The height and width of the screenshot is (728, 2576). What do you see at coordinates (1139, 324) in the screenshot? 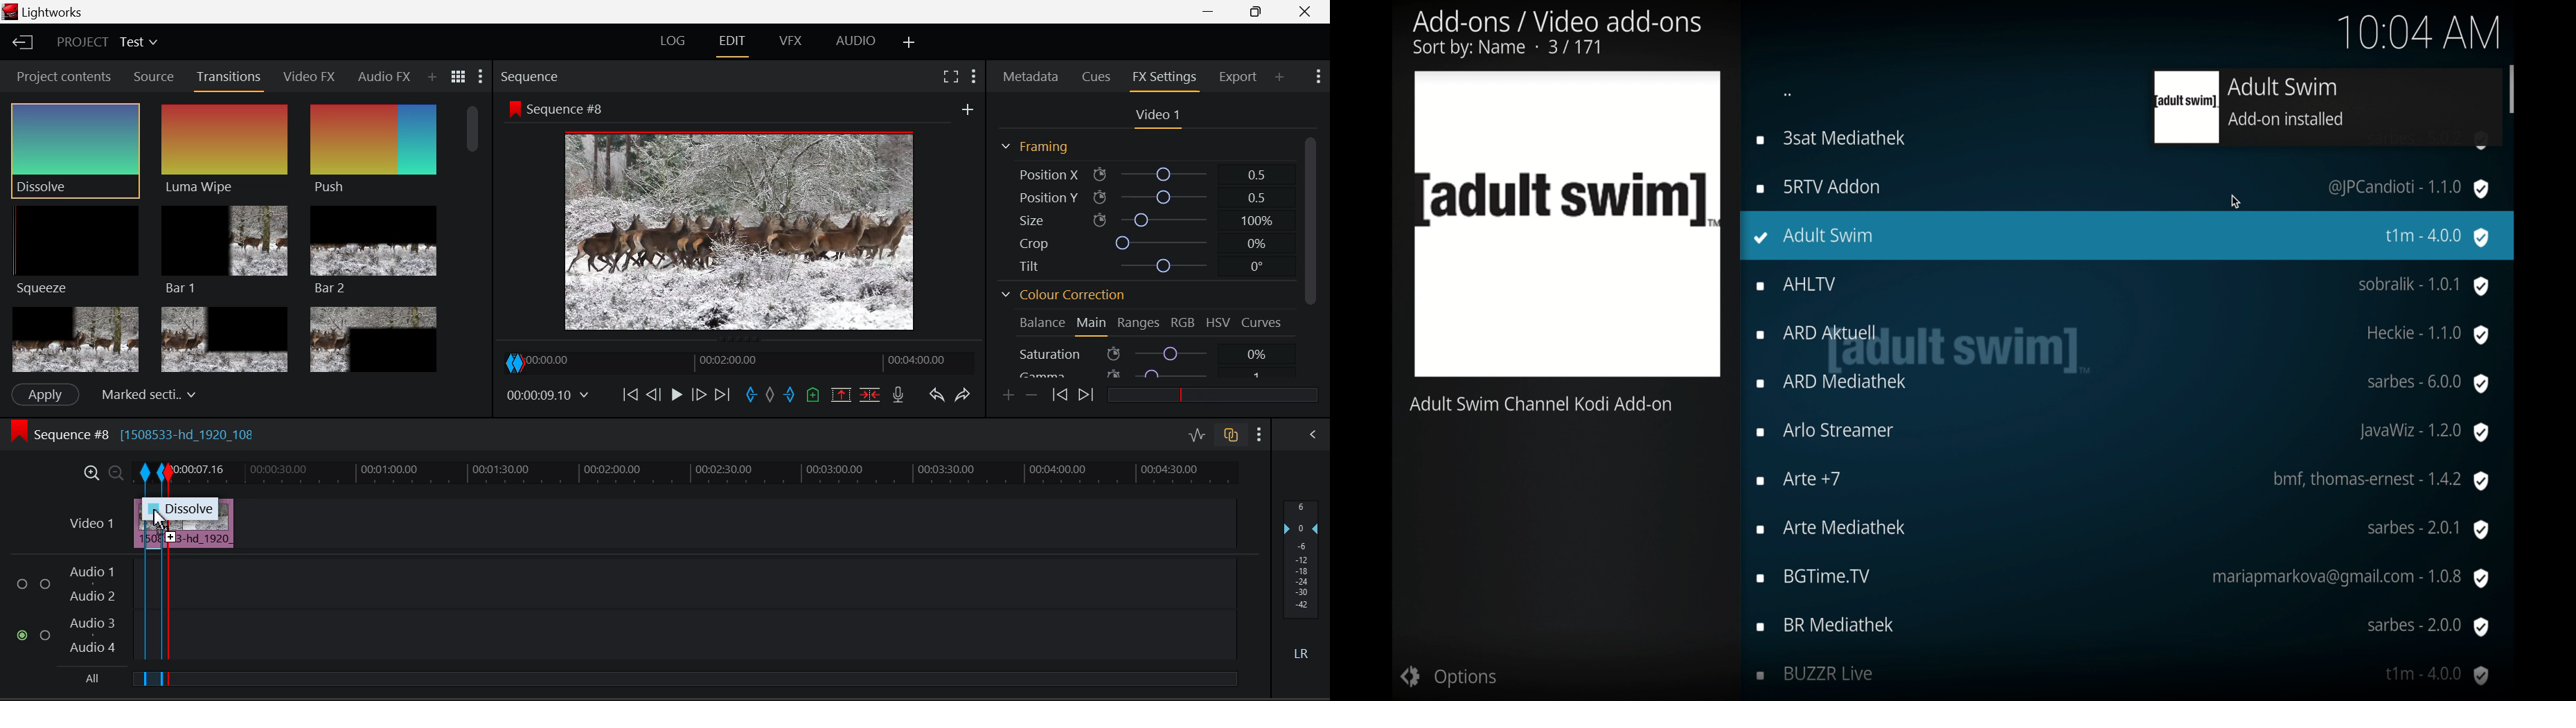
I see `Ranges` at bounding box center [1139, 324].